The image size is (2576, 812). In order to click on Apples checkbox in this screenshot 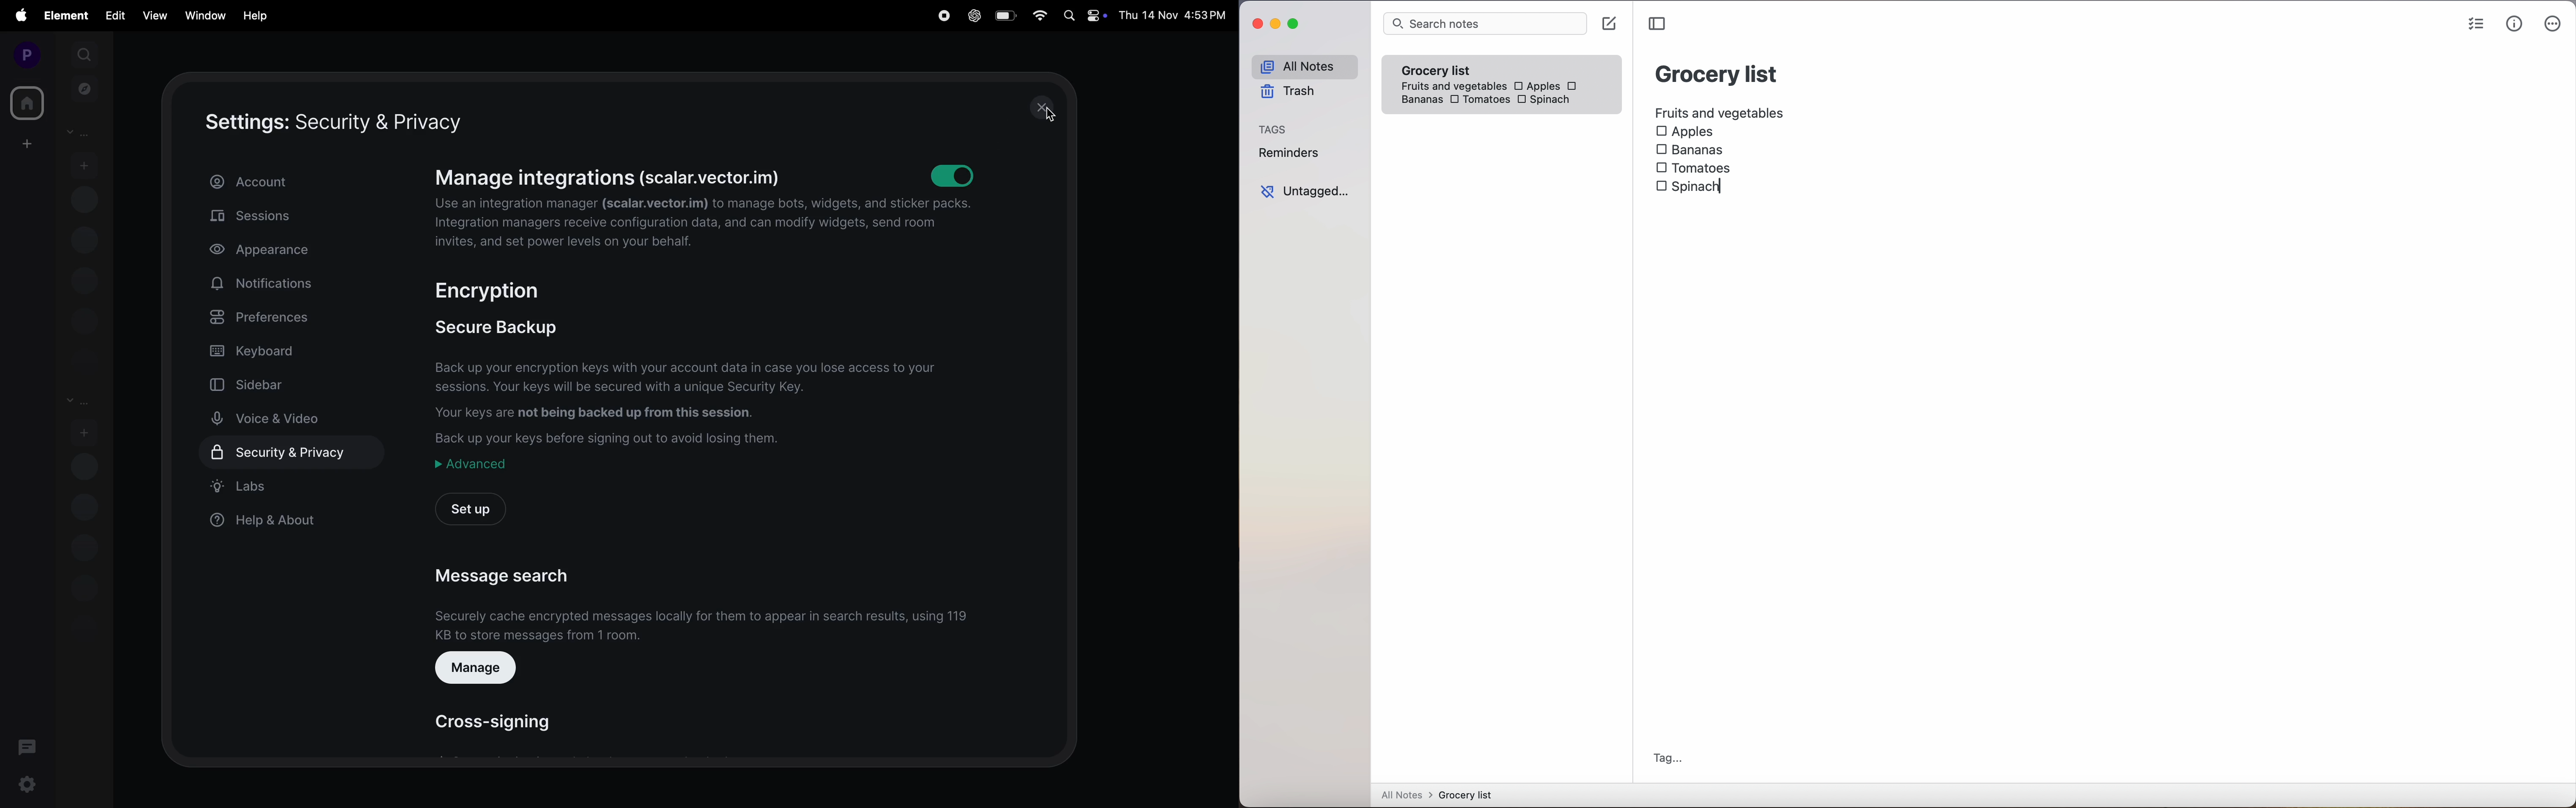, I will do `click(1536, 86)`.